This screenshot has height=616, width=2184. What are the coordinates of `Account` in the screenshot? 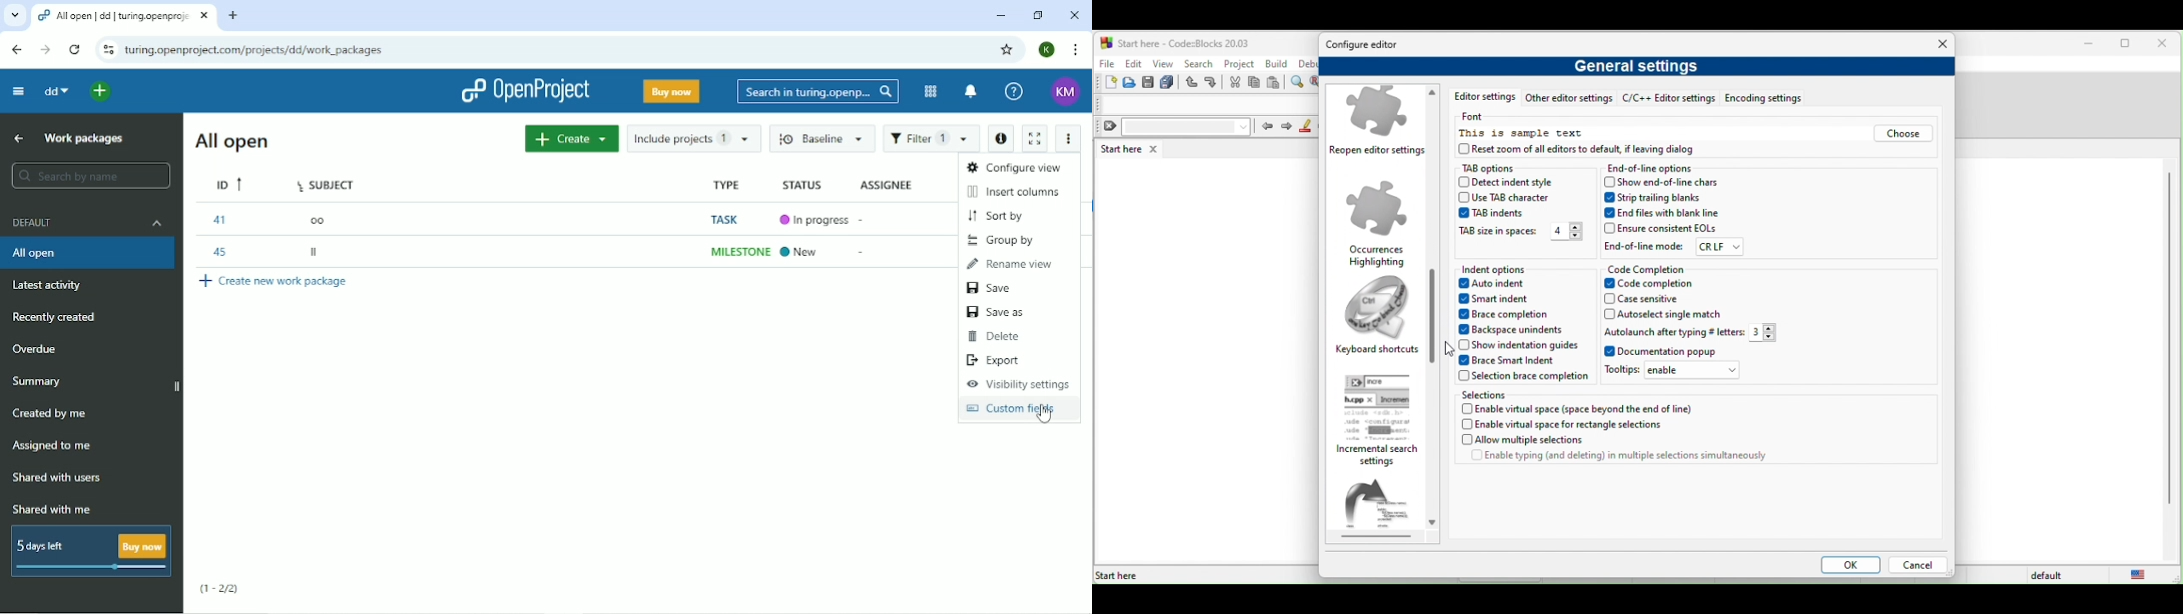 It's located at (1066, 92).